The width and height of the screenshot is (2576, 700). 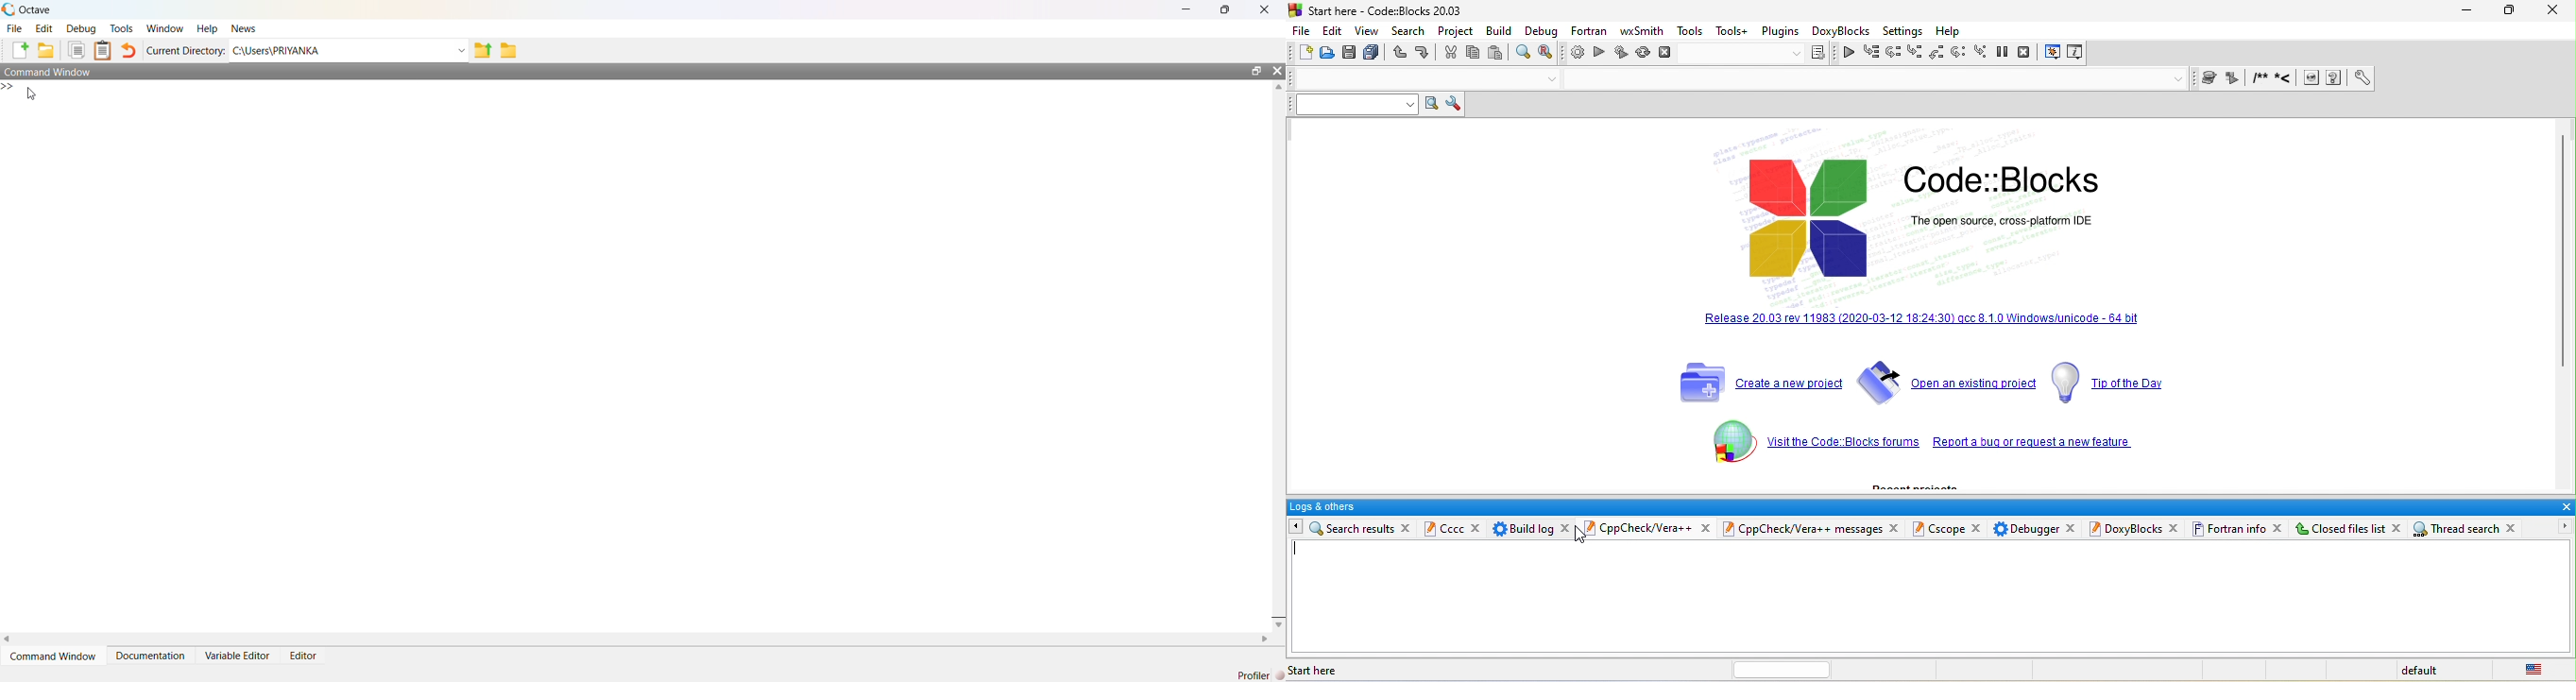 I want to click on build, so click(x=1575, y=54).